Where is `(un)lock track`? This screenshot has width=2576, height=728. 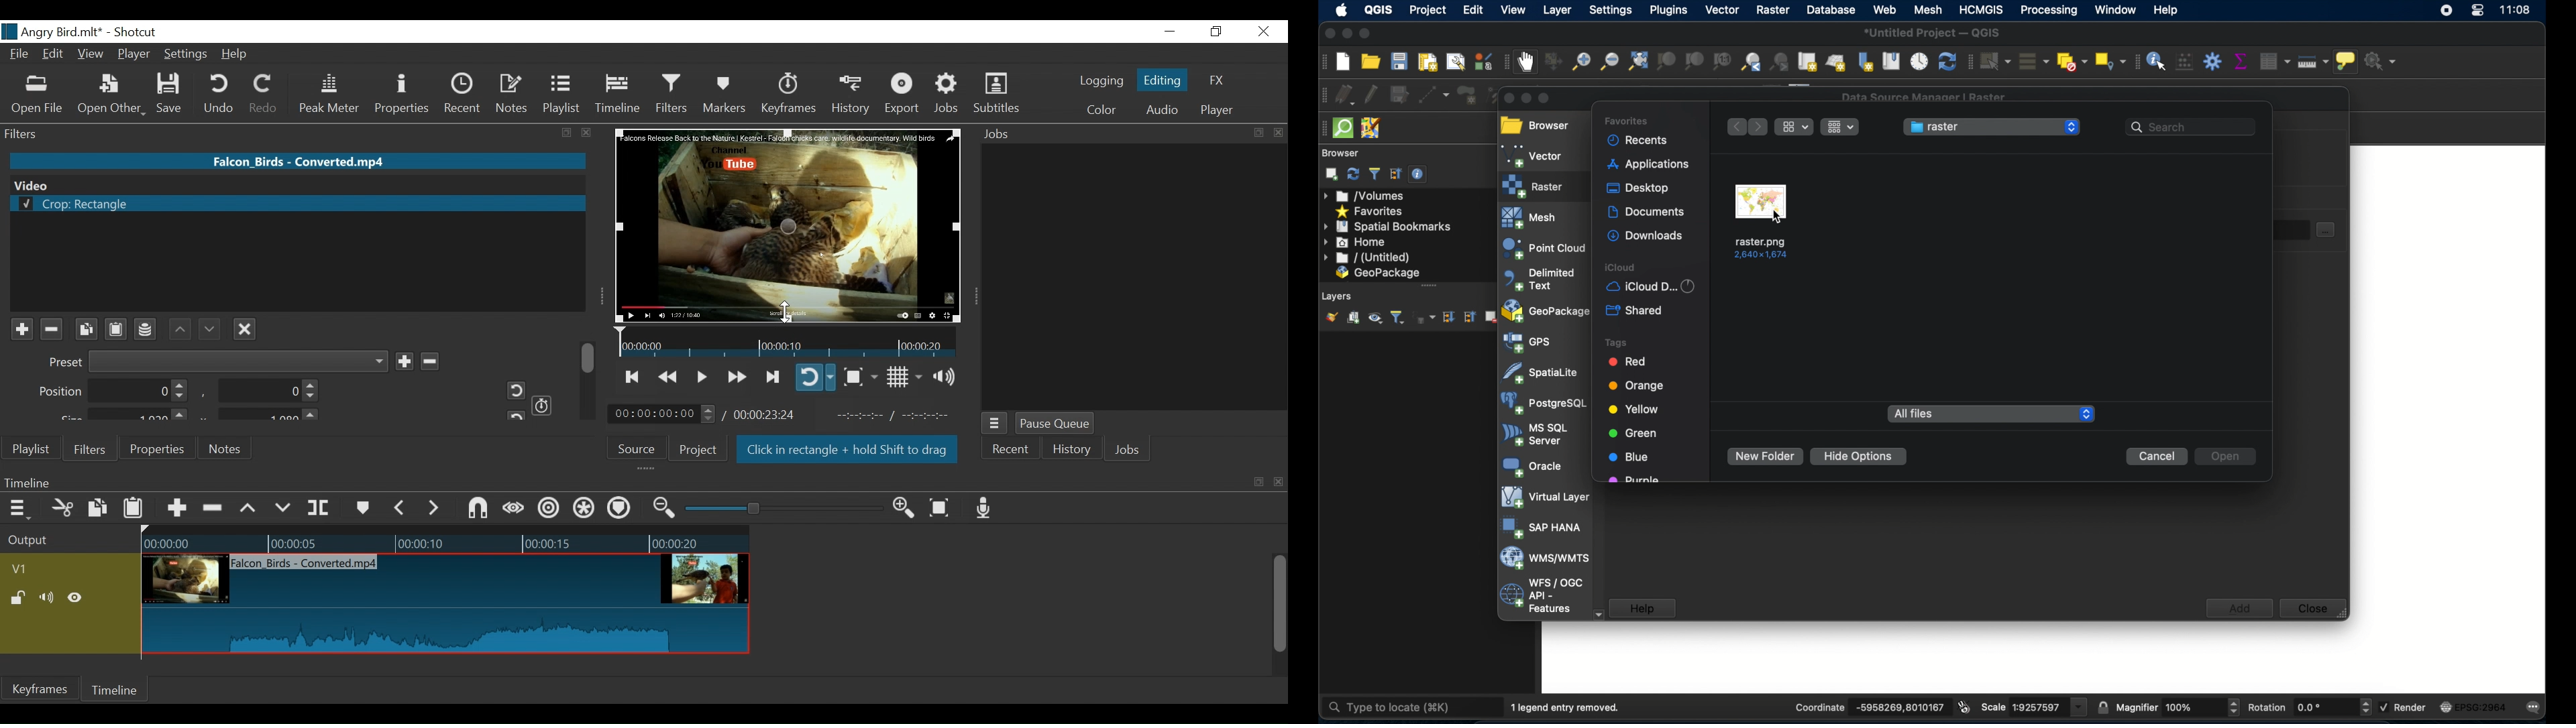
(un)lock track is located at coordinates (21, 599).